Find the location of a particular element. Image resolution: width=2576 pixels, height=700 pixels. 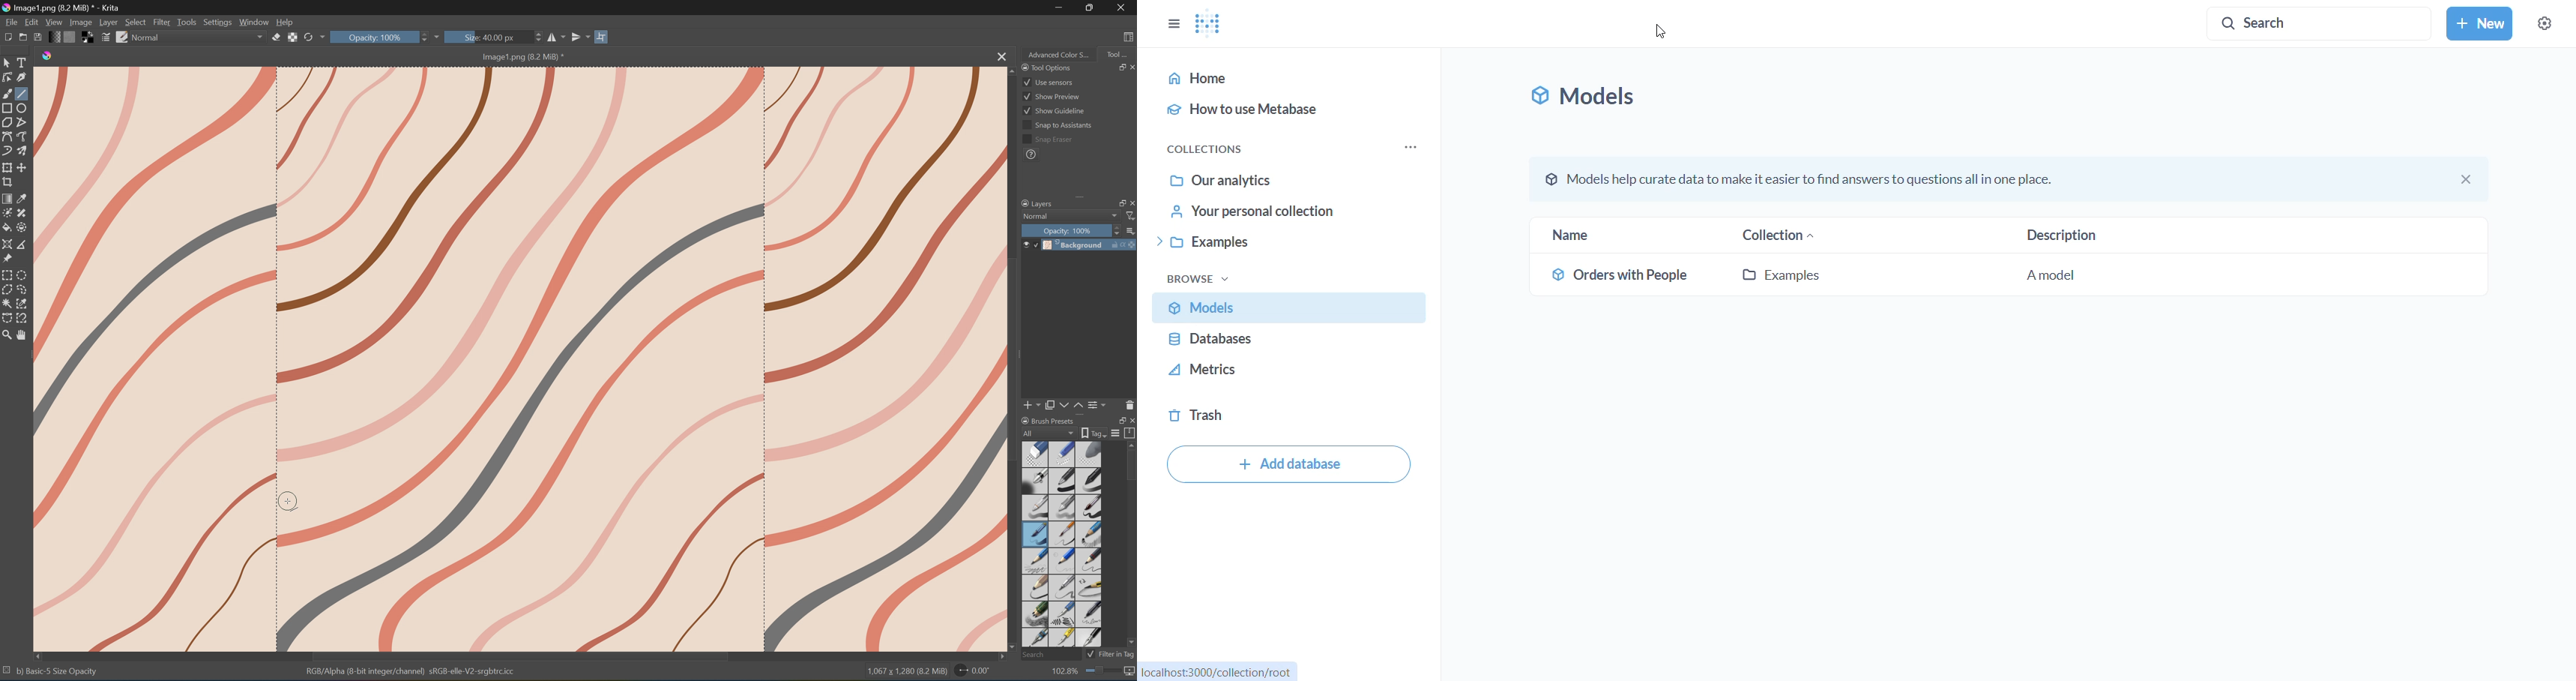

example model is located at coordinates (1853, 274).